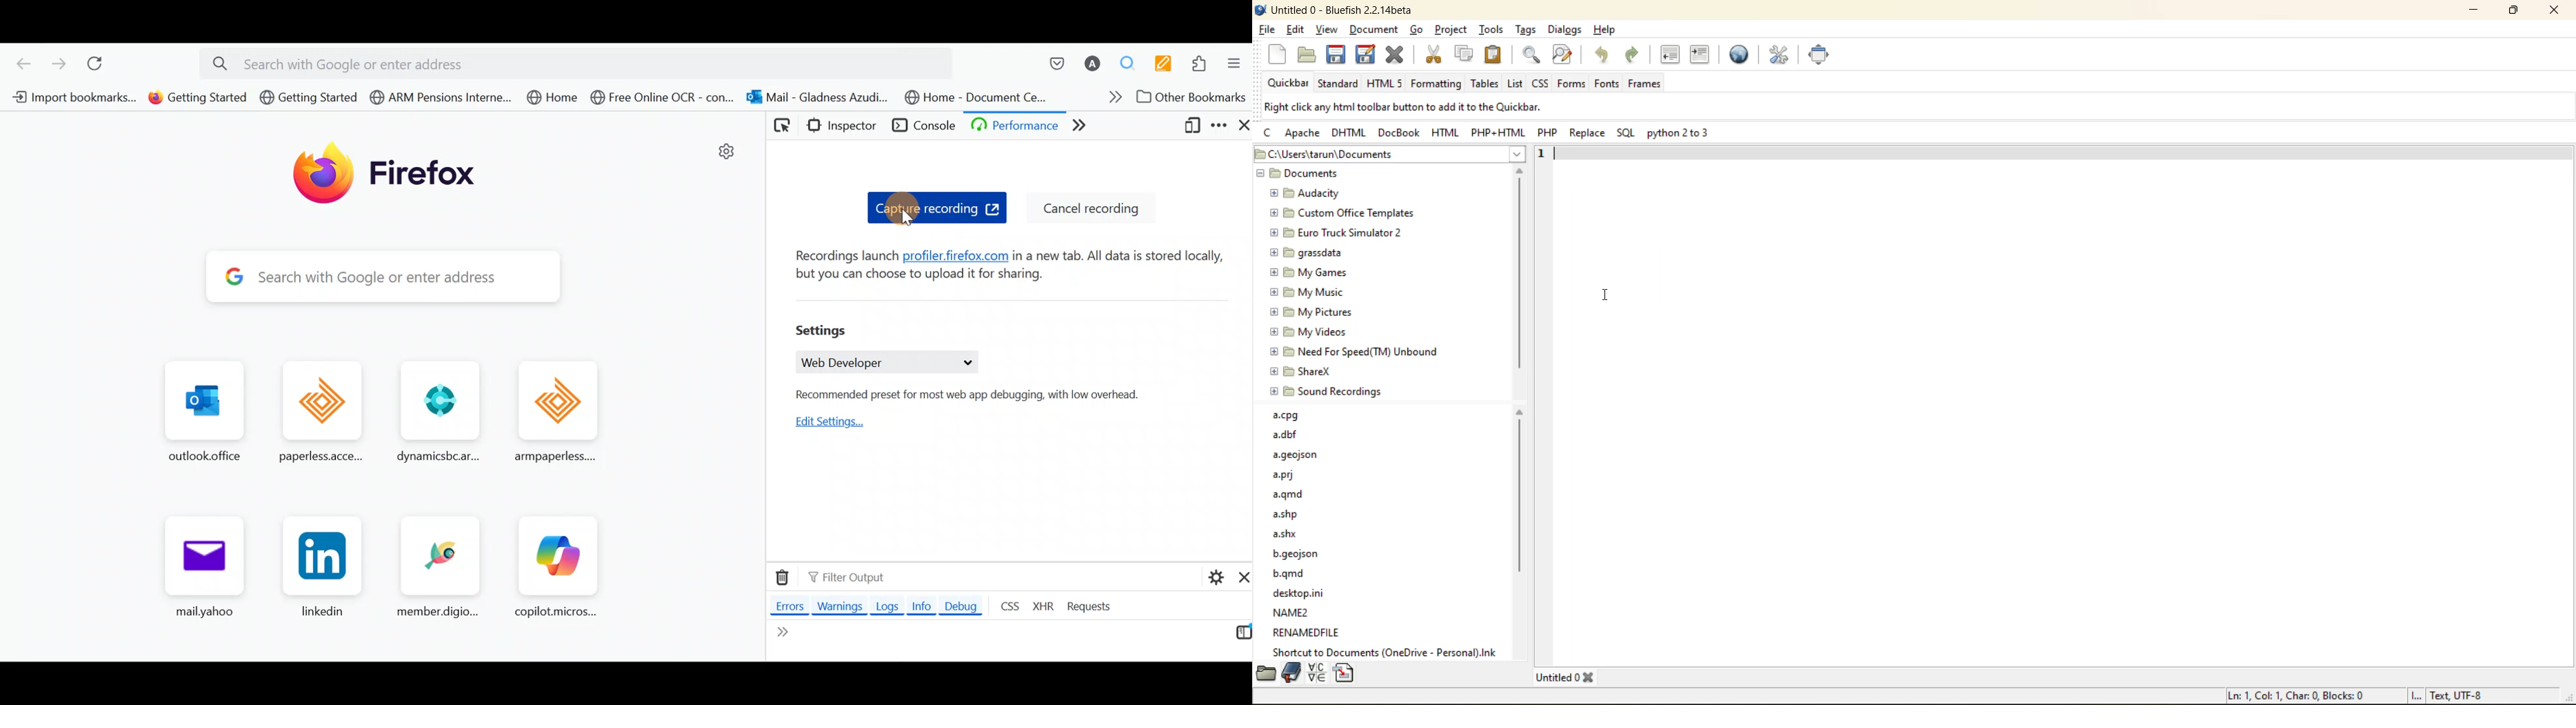  I want to click on Console, so click(926, 126).